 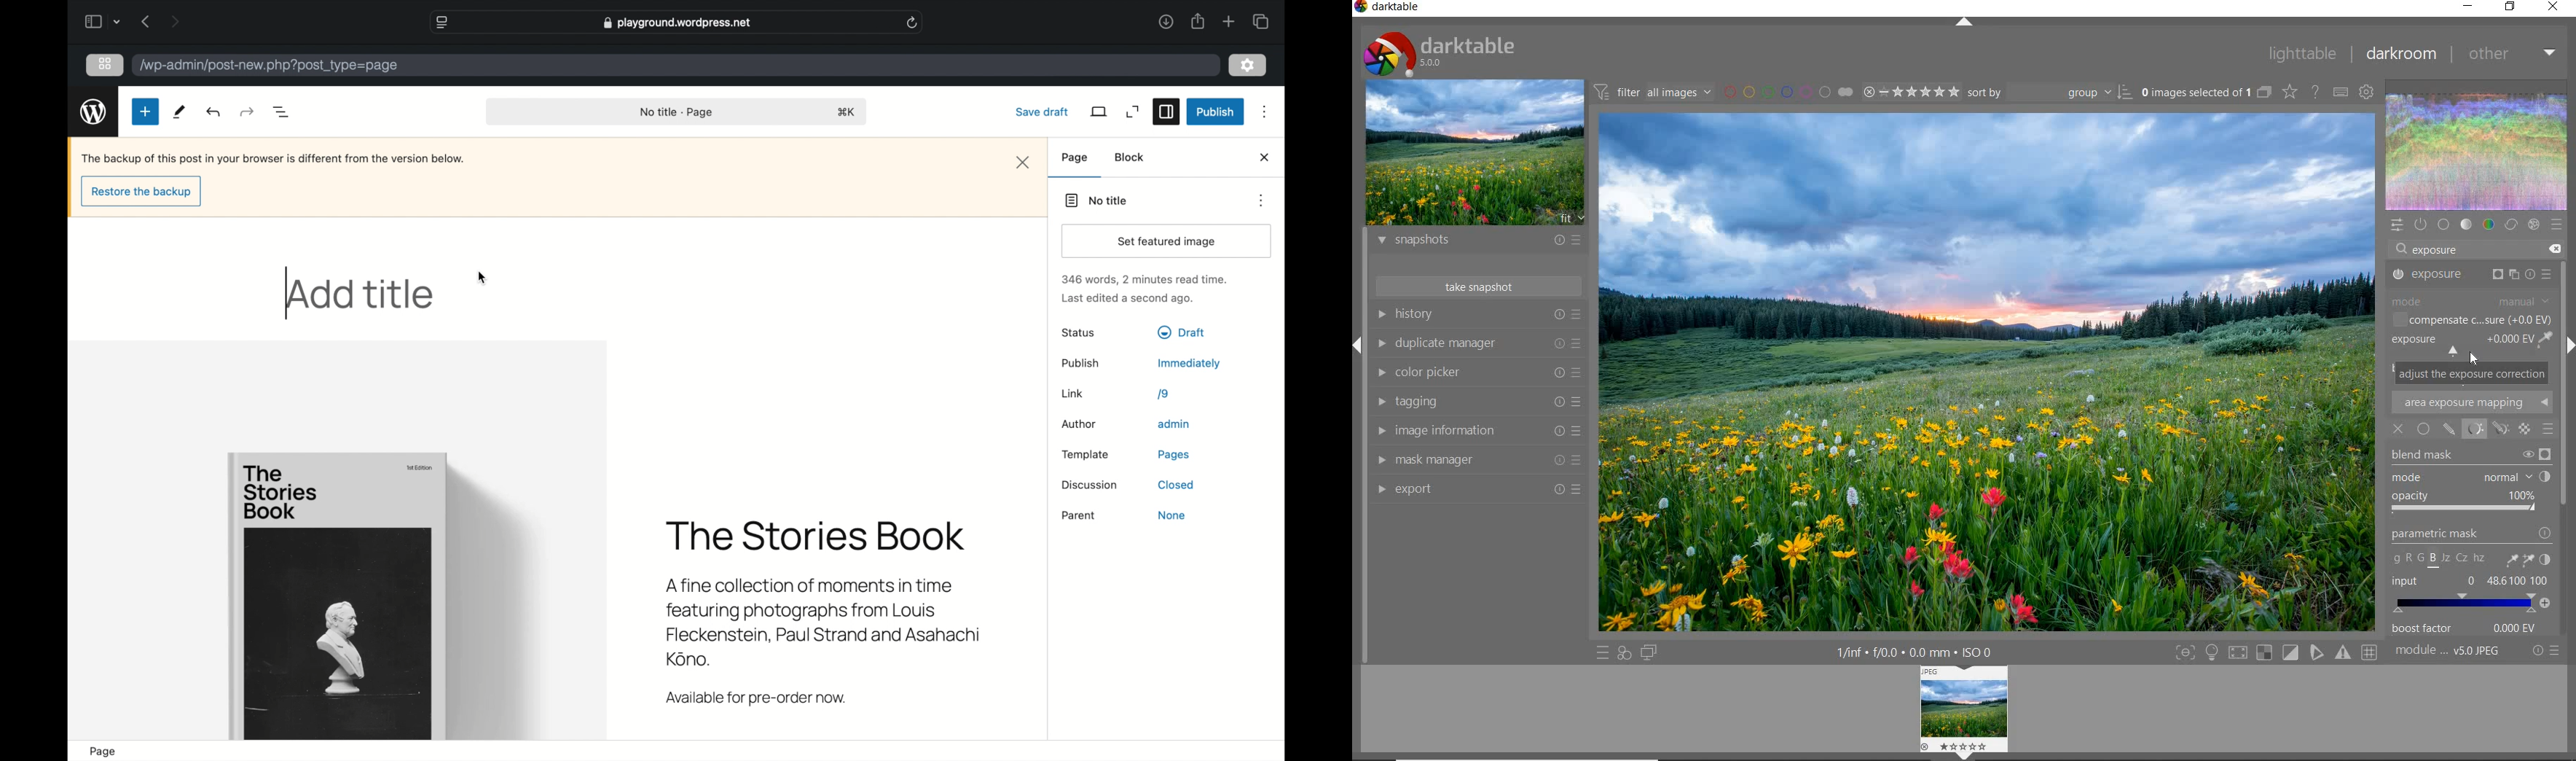 What do you see at coordinates (2543, 653) in the screenshot?
I see `reset or presets & preferences` at bounding box center [2543, 653].